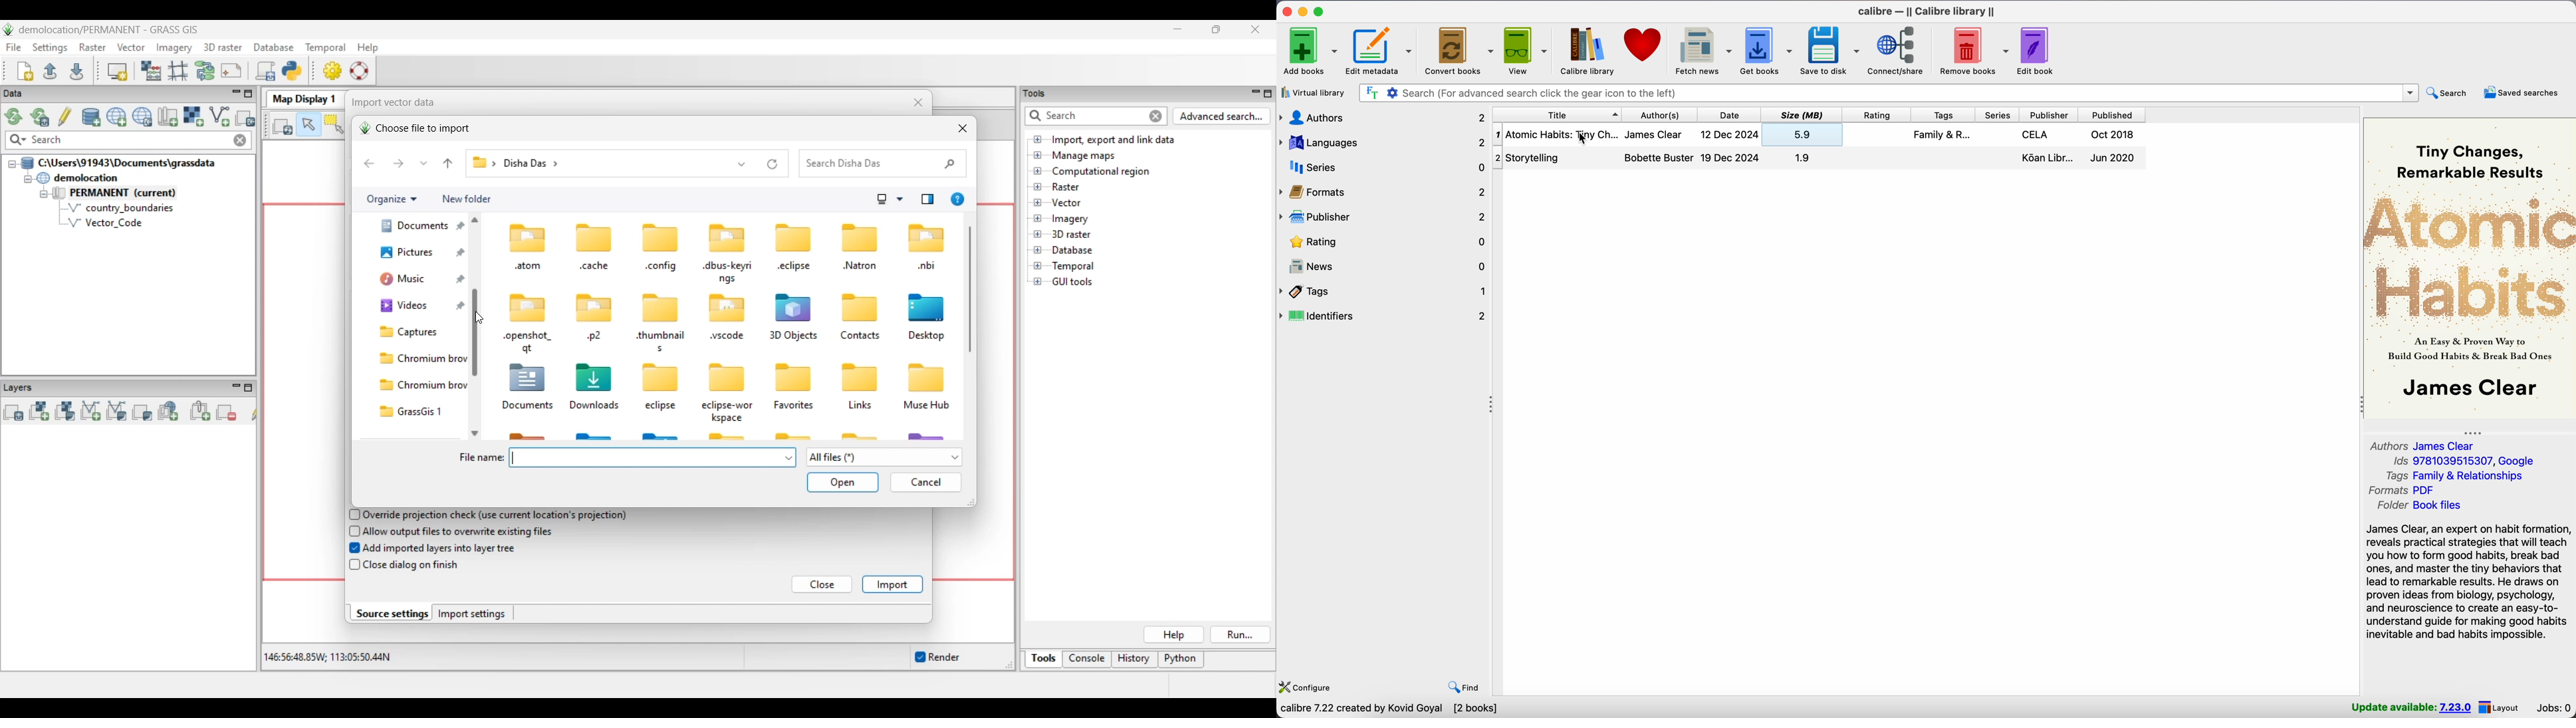 Image resolution: width=2576 pixels, height=728 pixels. Describe the element at coordinates (2523, 93) in the screenshot. I see `saved searches` at that location.